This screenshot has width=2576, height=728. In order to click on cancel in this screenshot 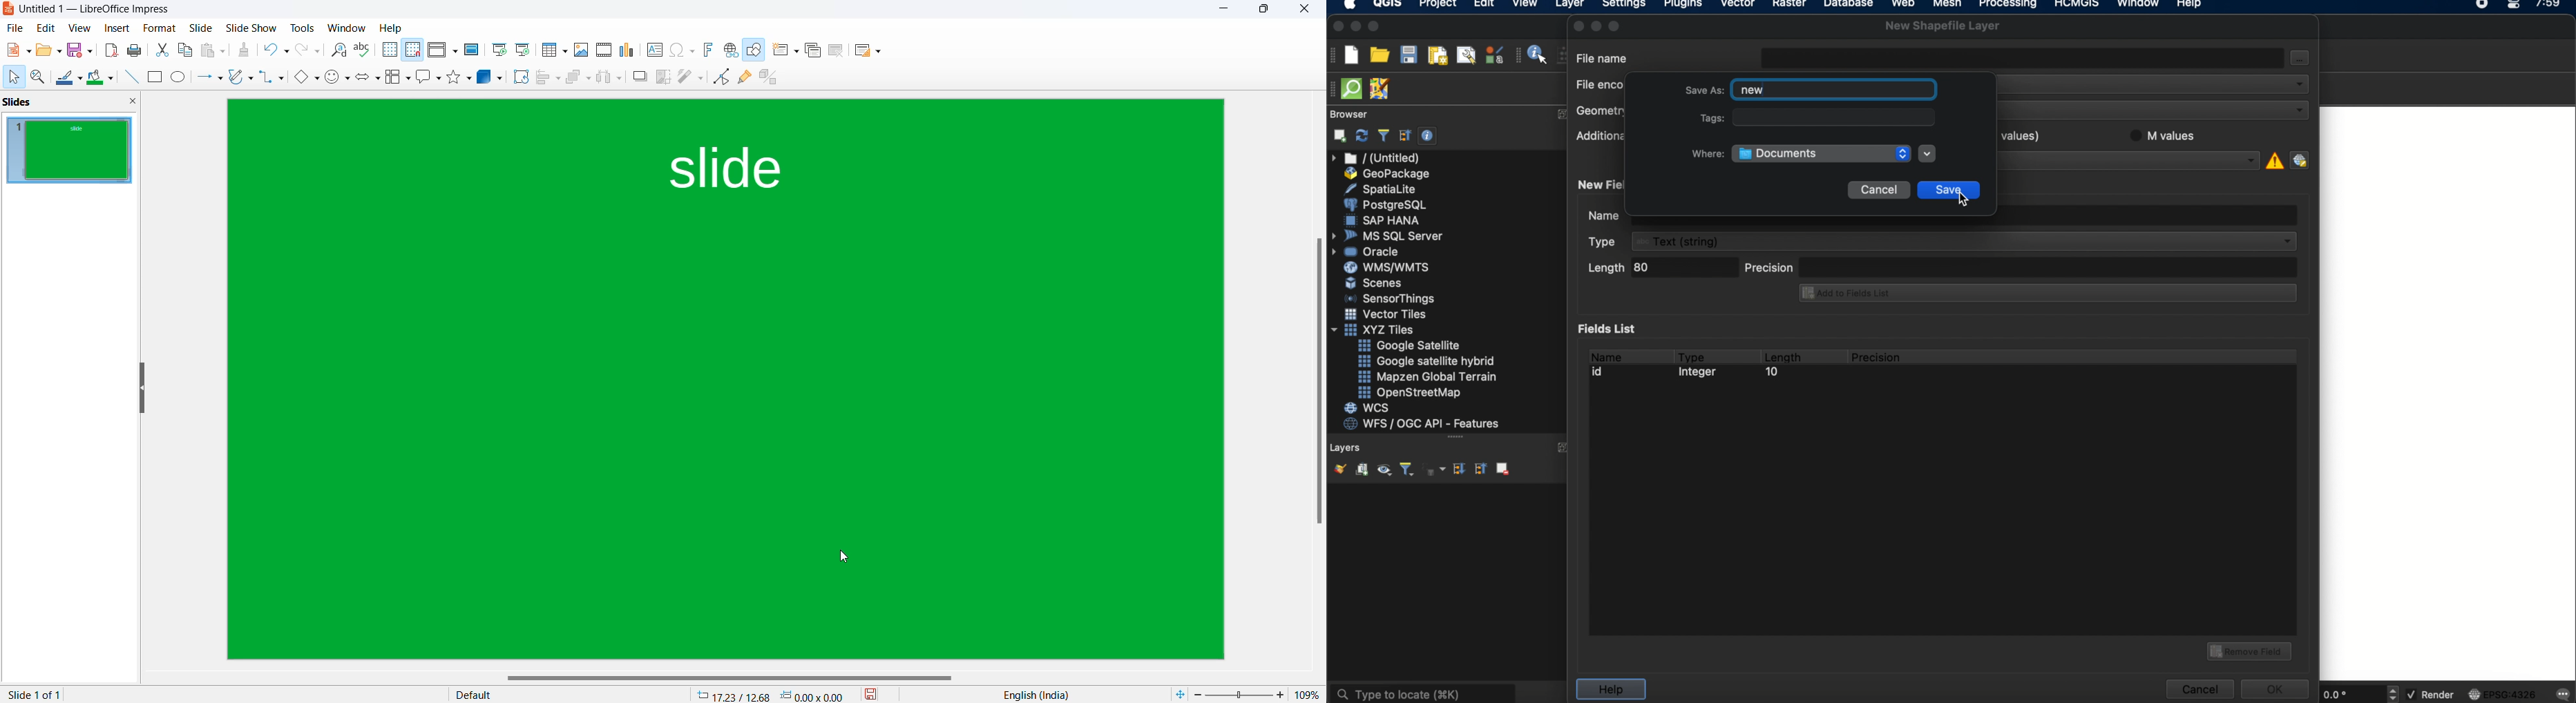, I will do `click(2199, 689)`.